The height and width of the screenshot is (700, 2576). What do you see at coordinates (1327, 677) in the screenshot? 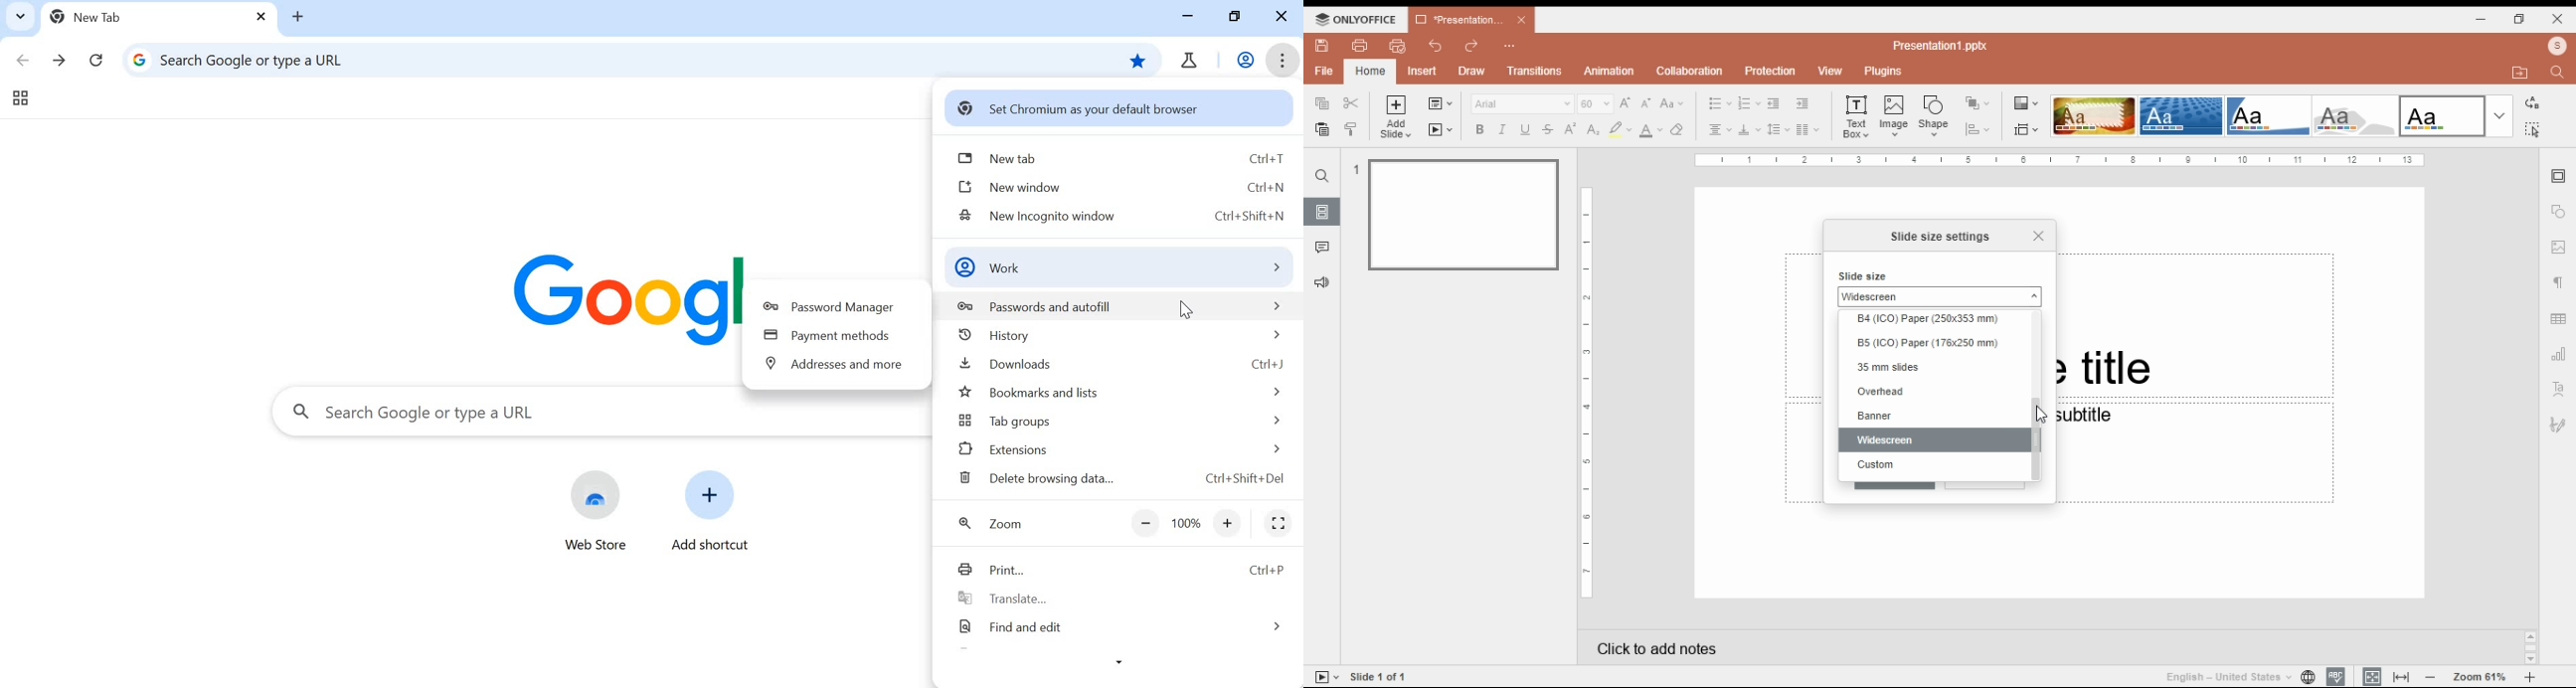
I see `start slide show` at bounding box center [1327, 677].